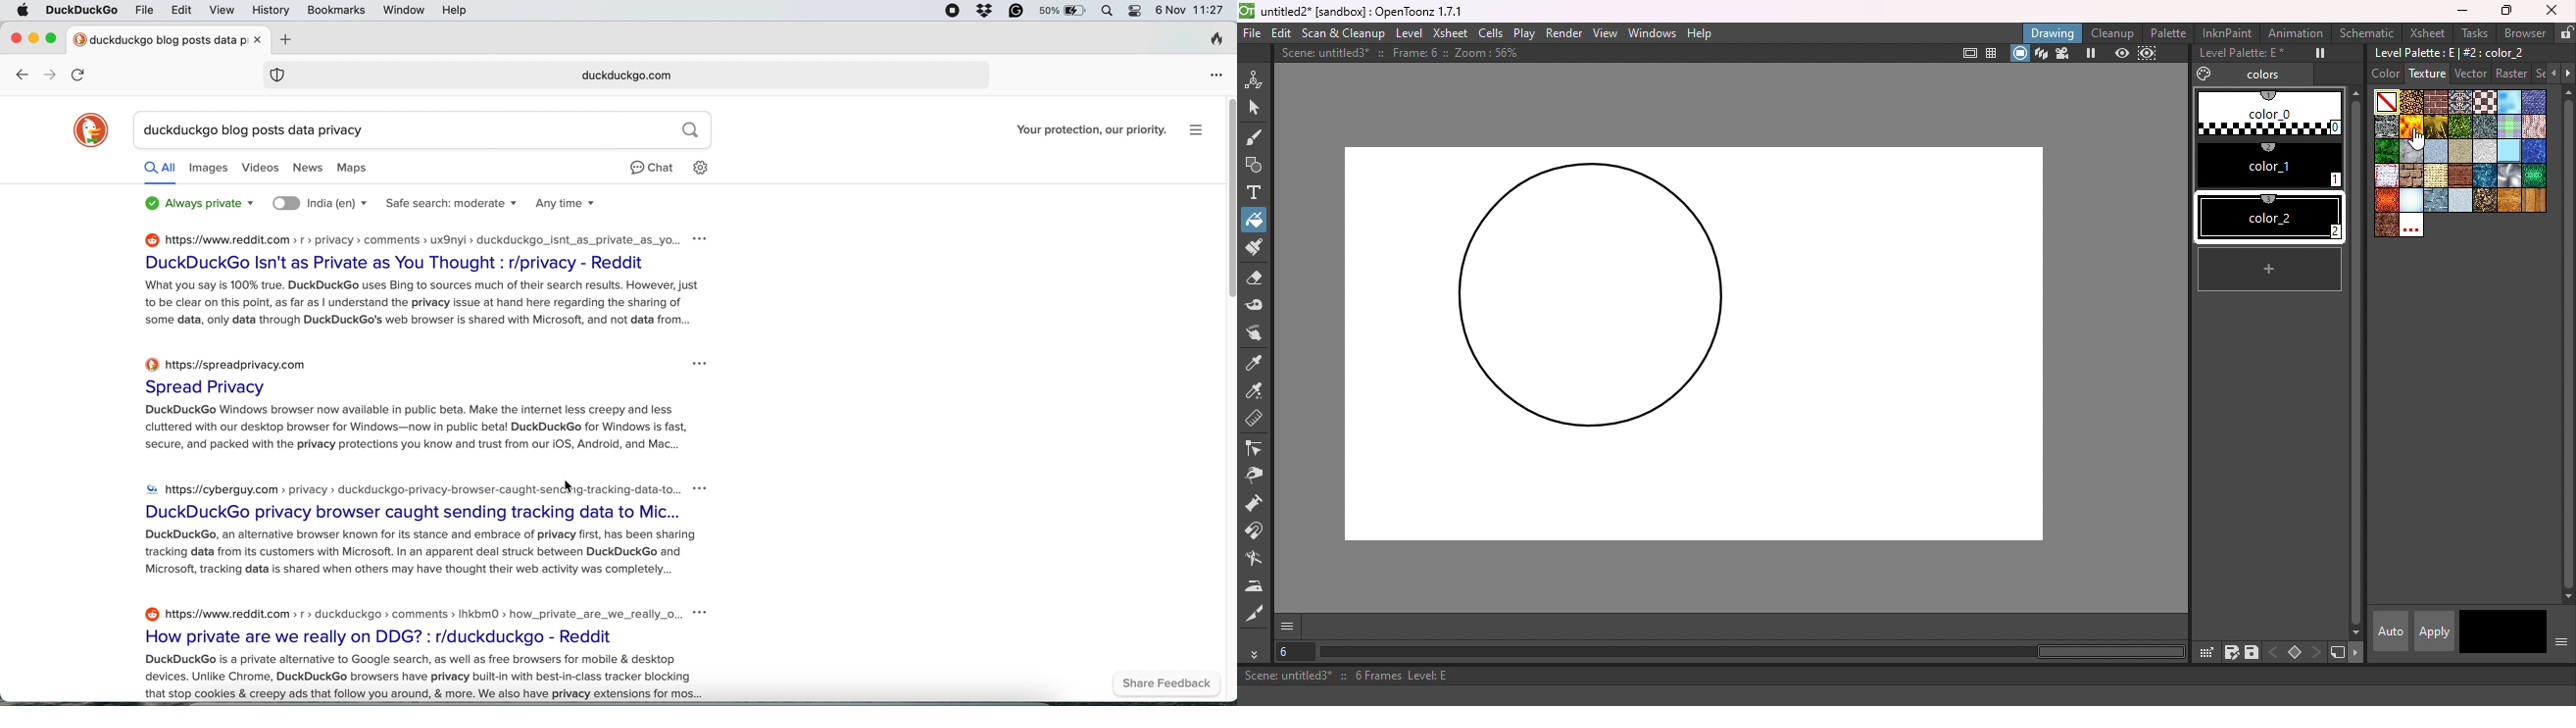  I want to click on vertical scroll bar, so click(1225, 197).